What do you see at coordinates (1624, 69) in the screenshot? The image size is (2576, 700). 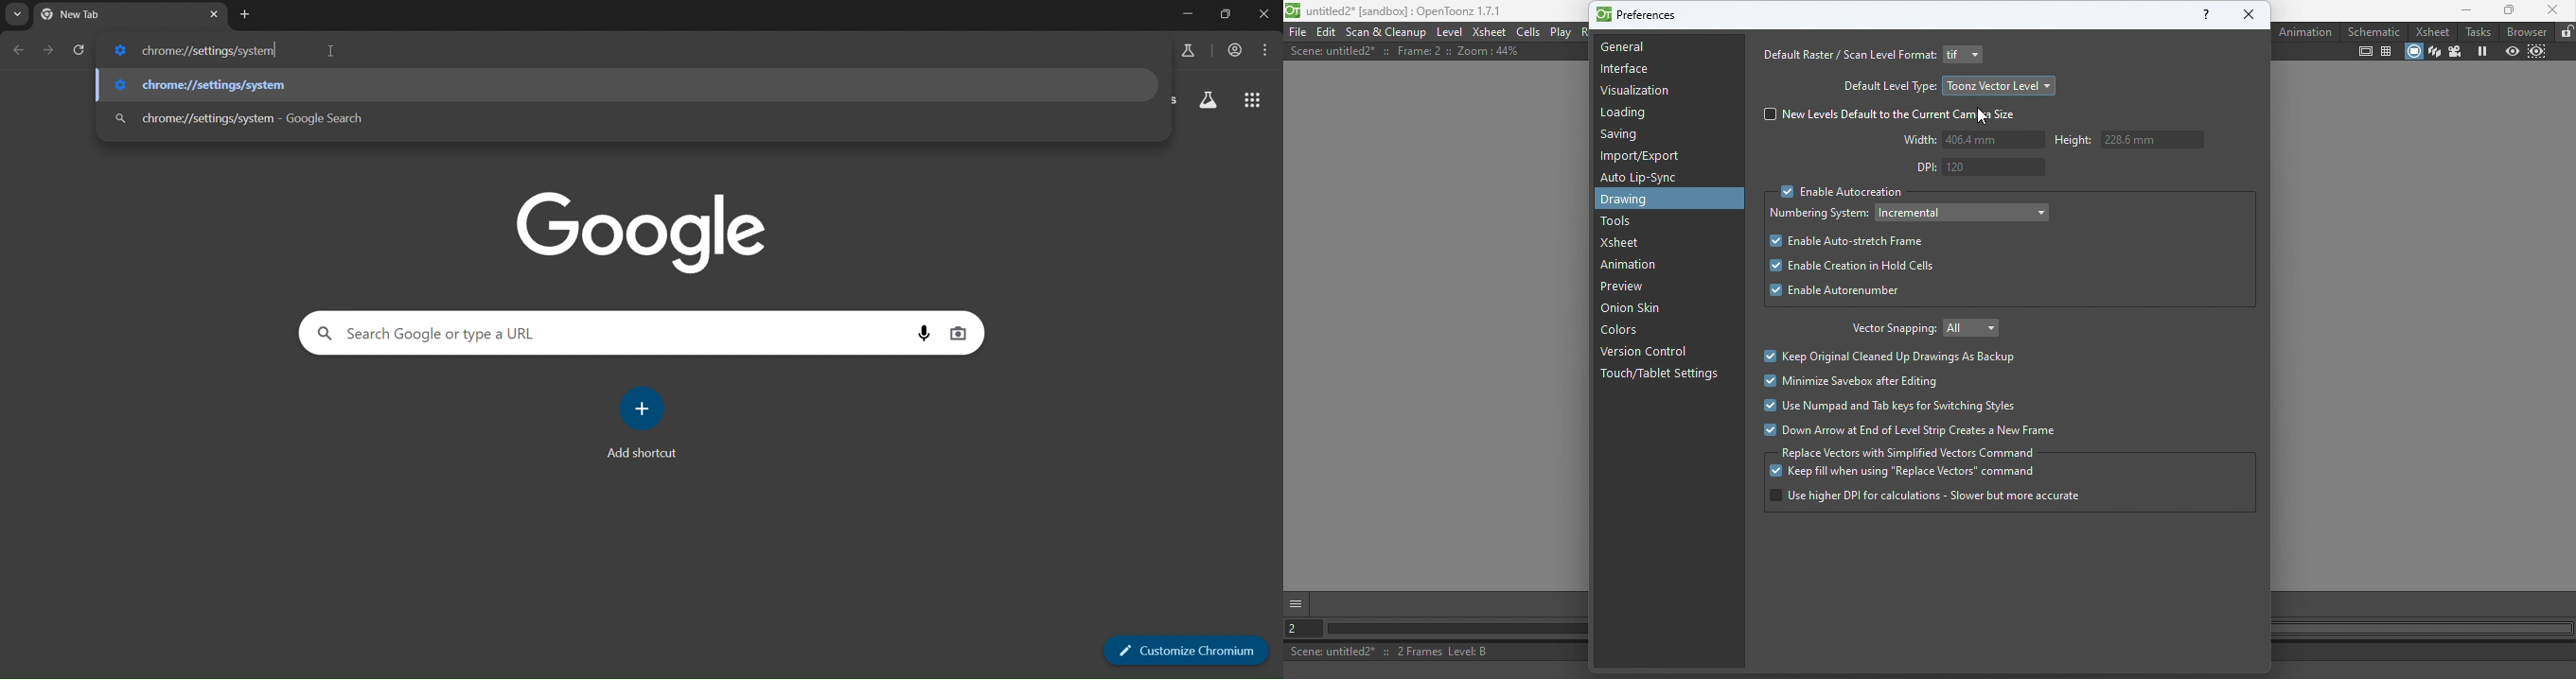 I see `Interface` at bounding box center [1624, 69].